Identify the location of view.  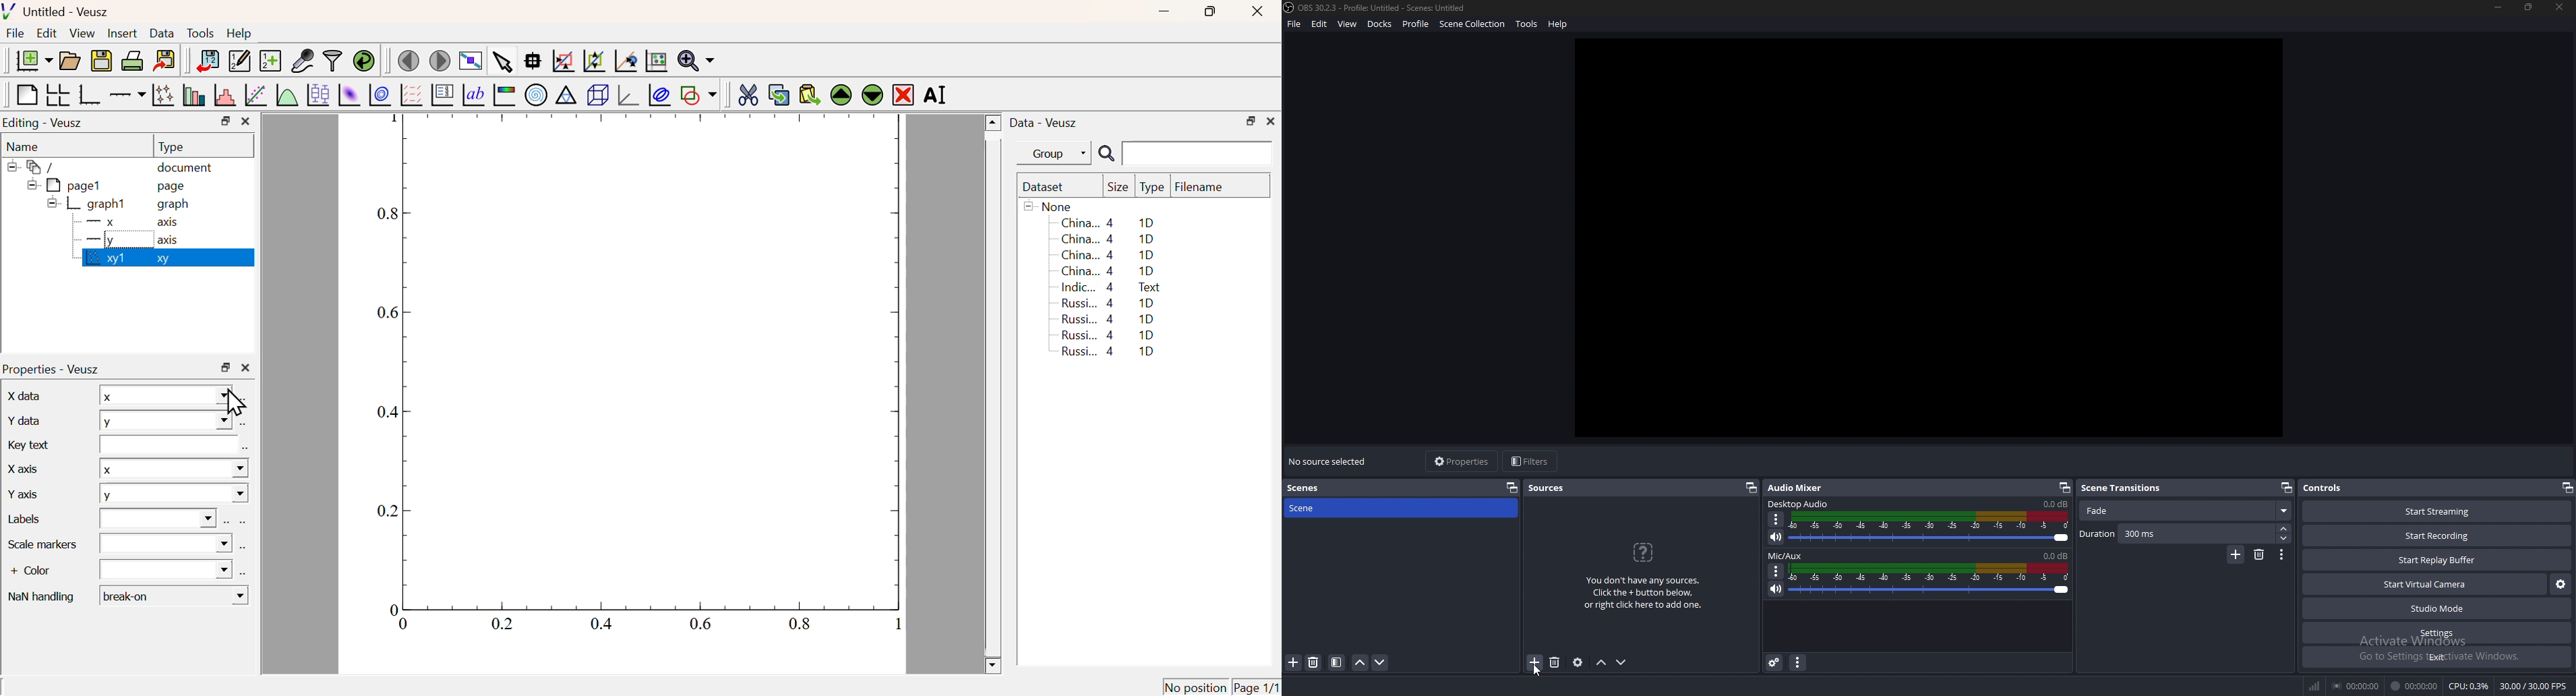
(1348, 24).